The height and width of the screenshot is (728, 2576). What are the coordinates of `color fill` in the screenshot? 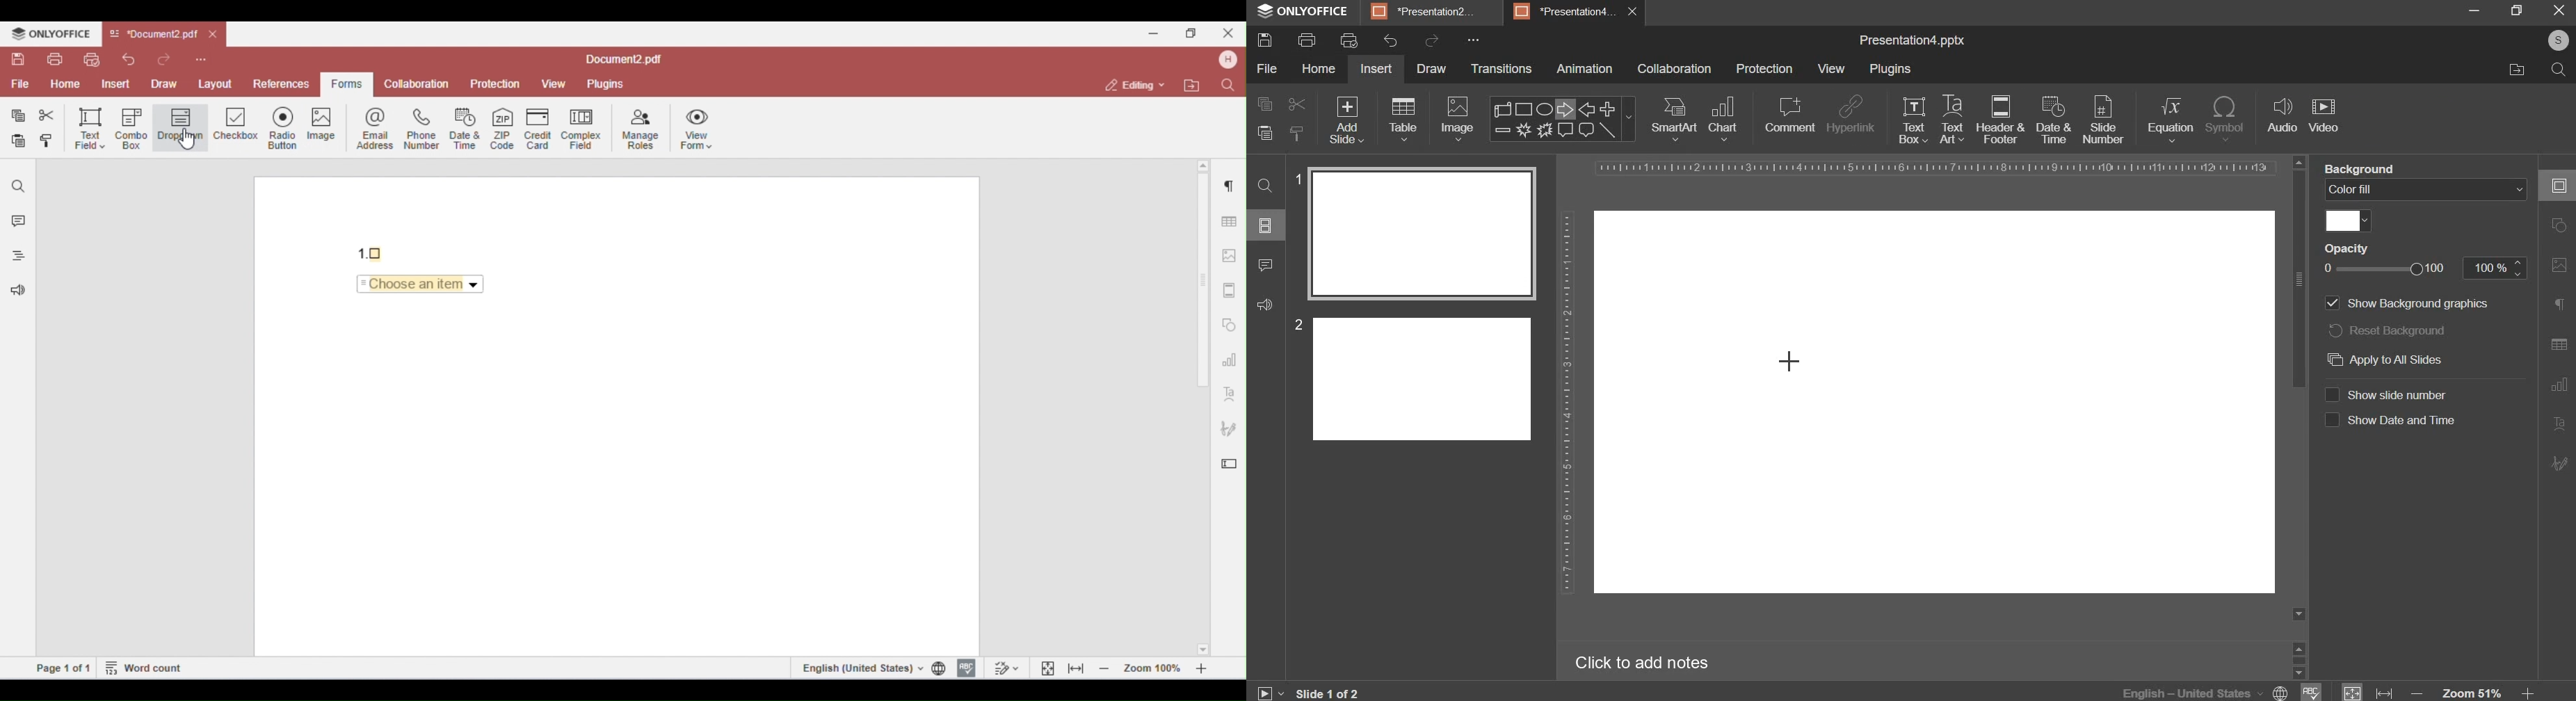 It's located at (2345, 223).